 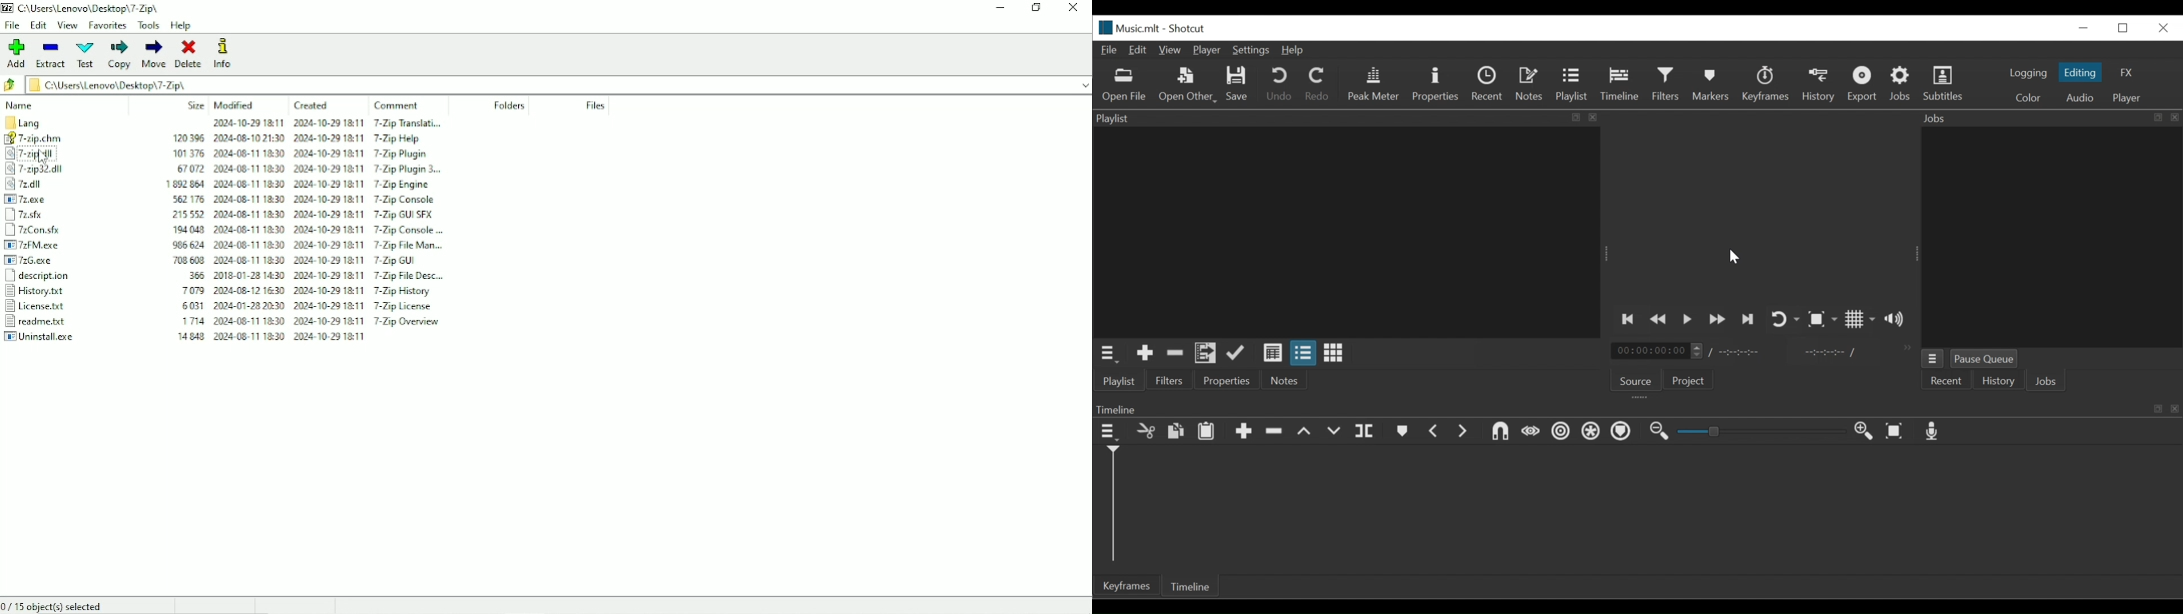 What do you see at coordinates (1862, 84) in the screenshot?
I see `Export` at bounding box center [1862, 84].